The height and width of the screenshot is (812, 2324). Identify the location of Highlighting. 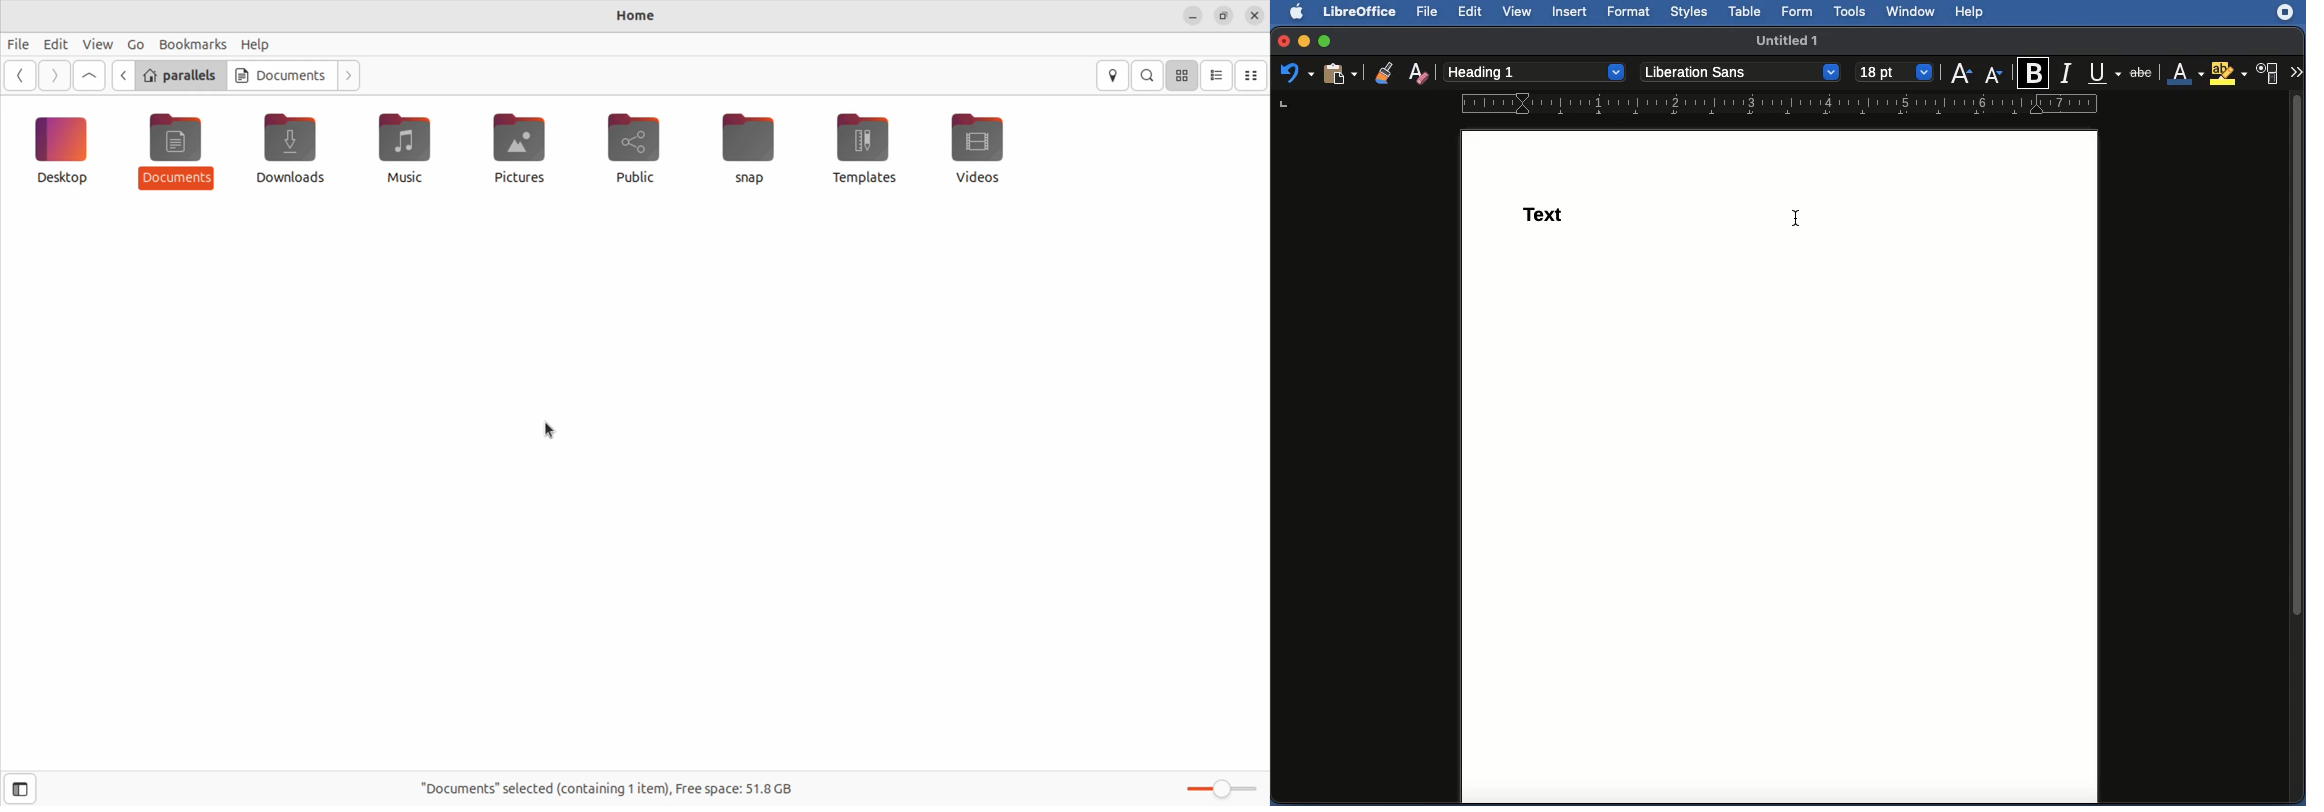
(2228, 73).